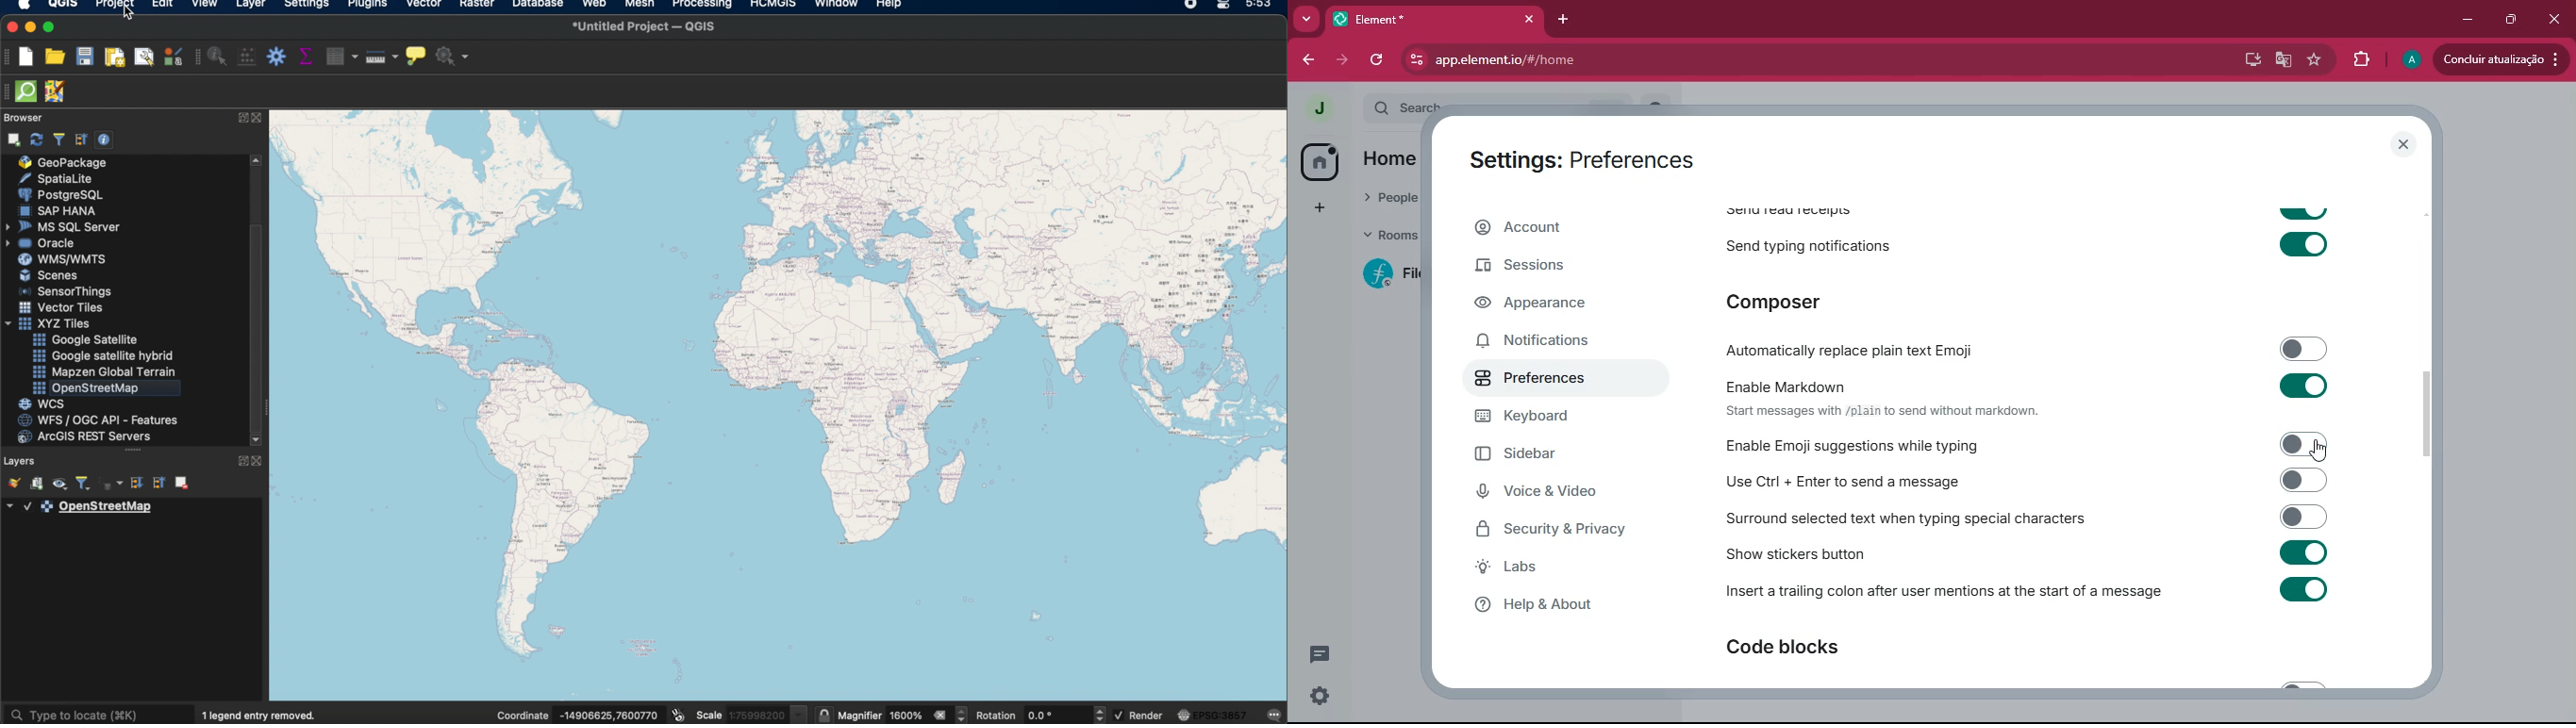 The width and height of the screenshot is (2576, 728). What do you see at coordinates (82, 484) in the screenshot?
I see `filter legend` at bounding box center [82, 484].